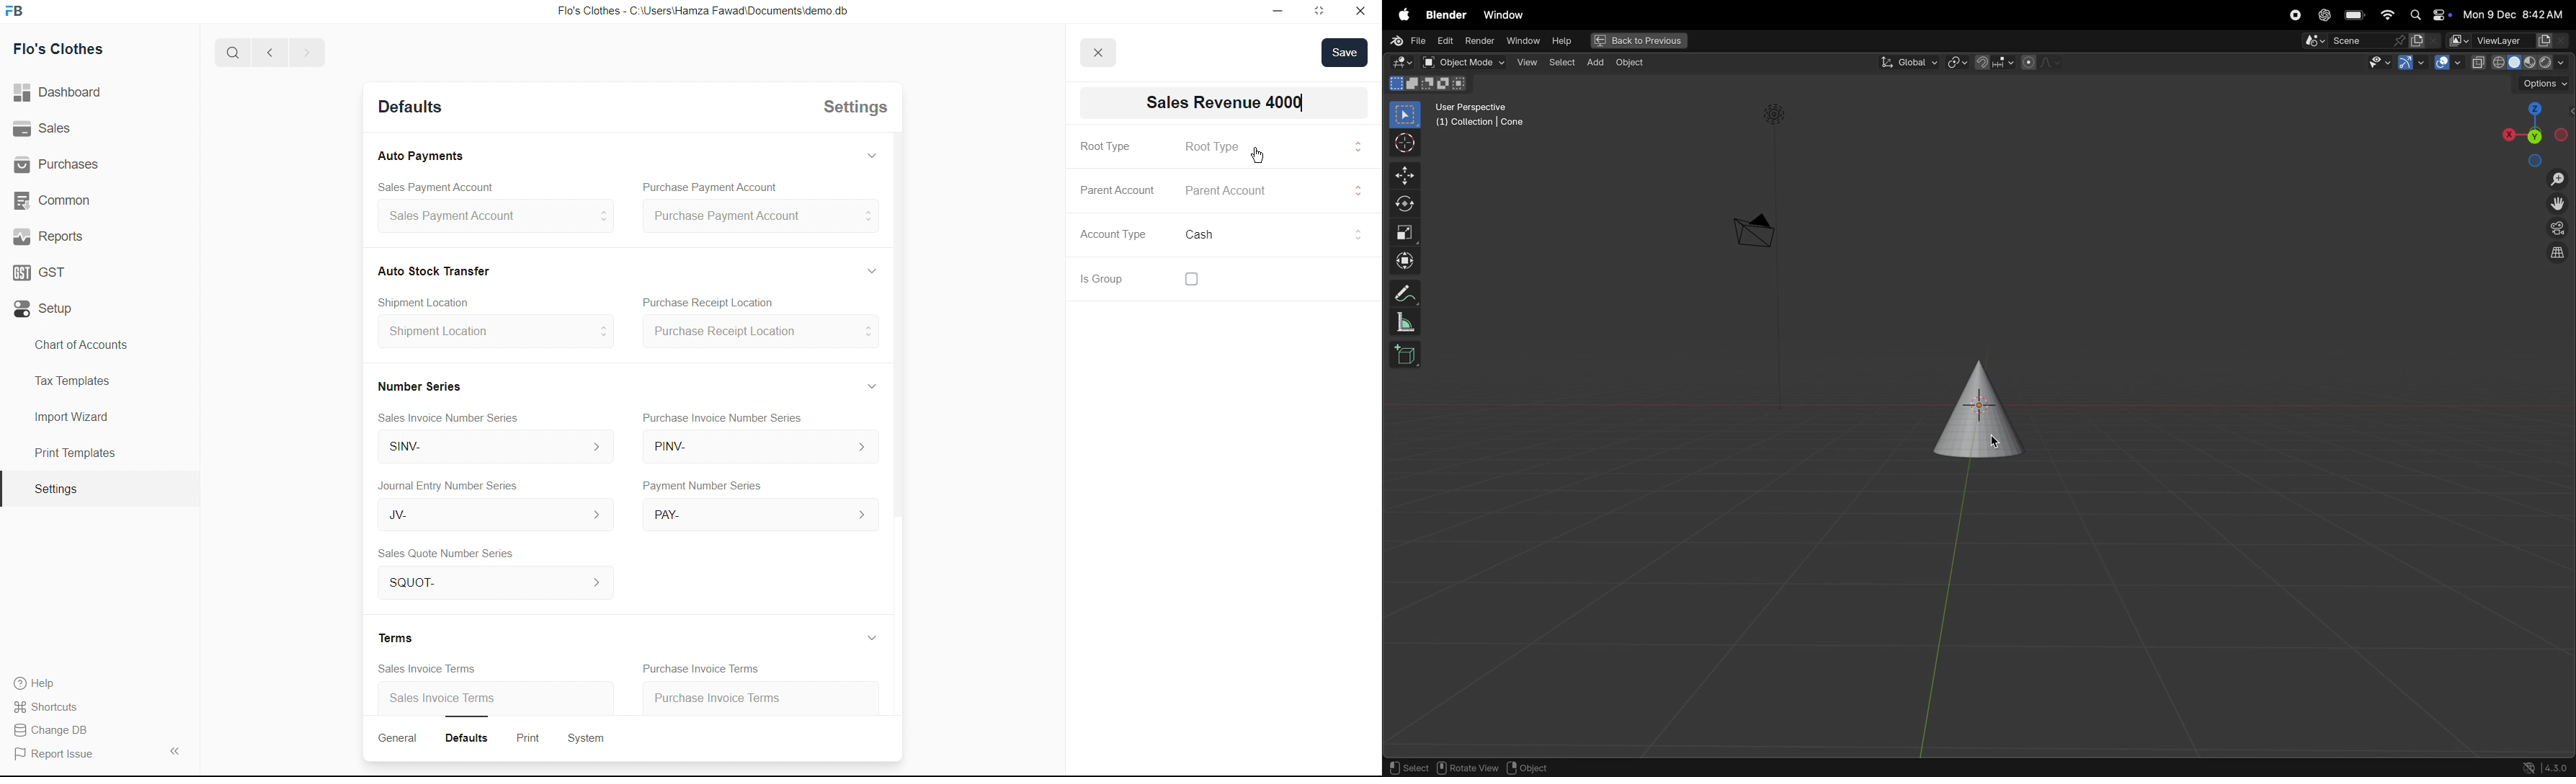 This screenshot has width=2576, height=784. What do you see at coordinates (2545, 83) in the screenshot?
I see `options` at bounding box center [2545, 83].